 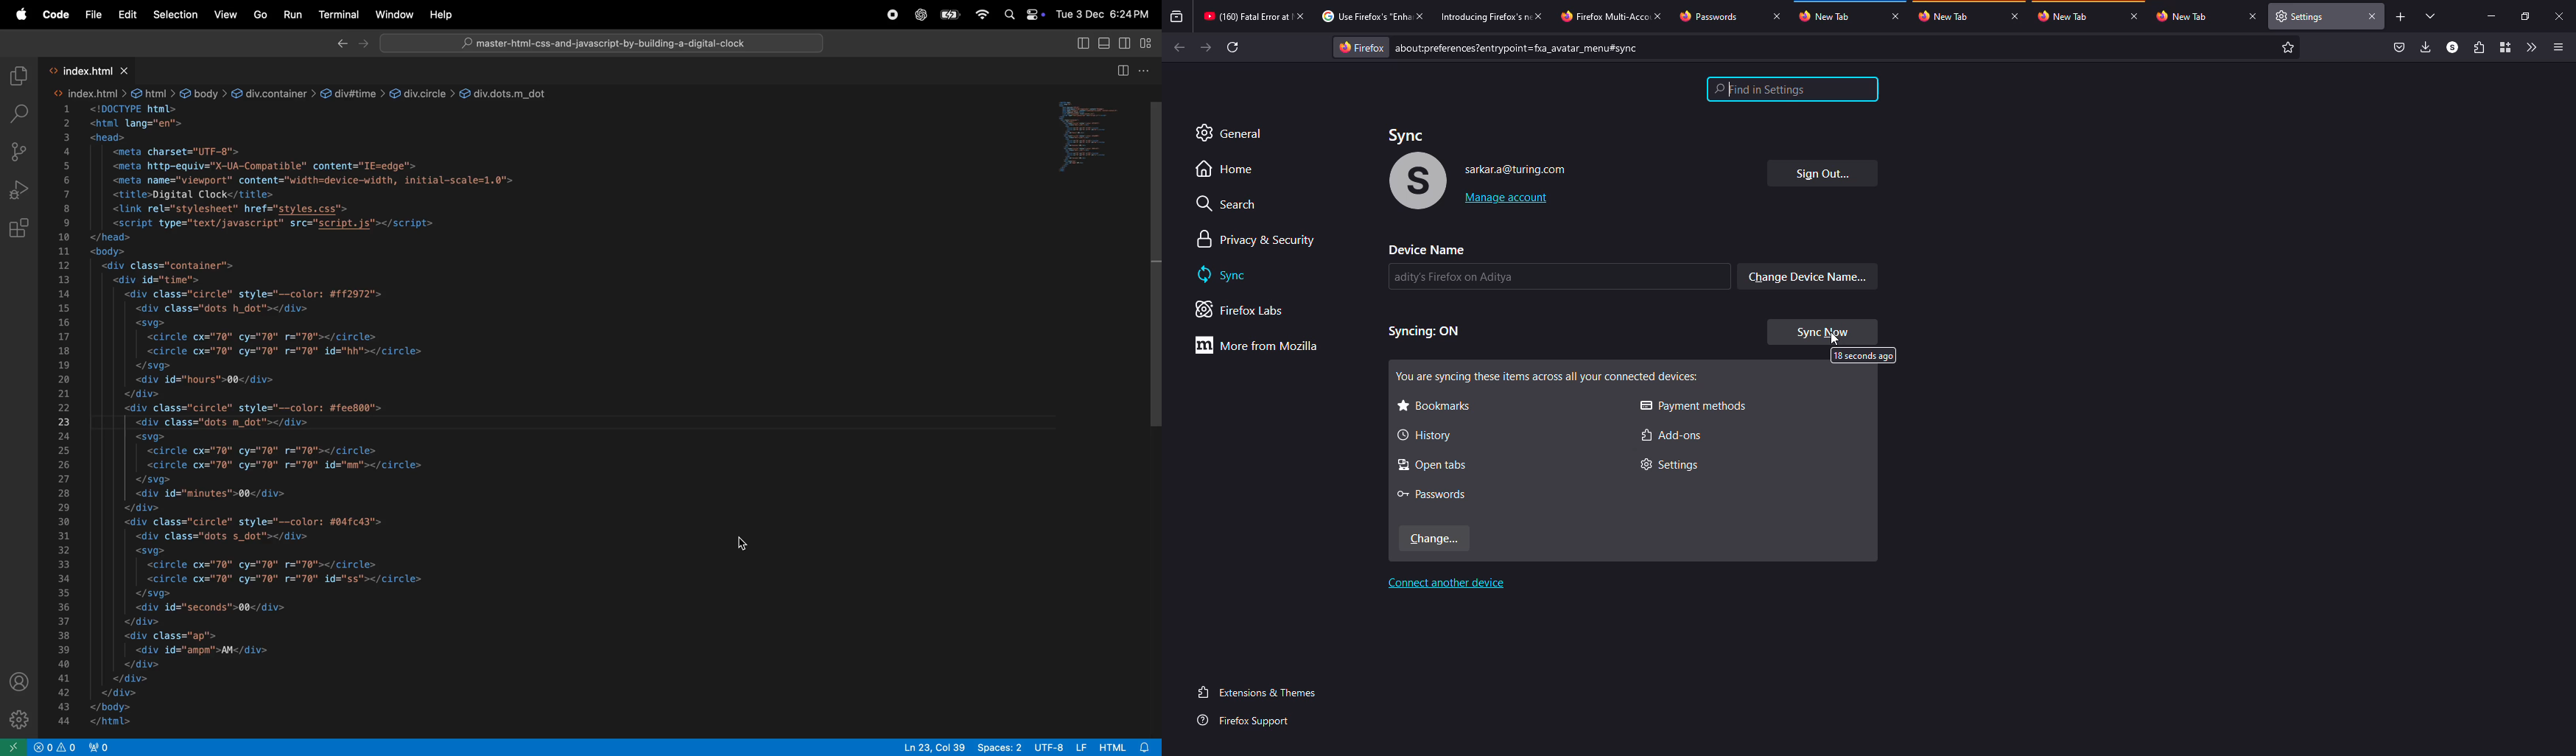 I want to click on privacy, so click(x=1263, y=238).